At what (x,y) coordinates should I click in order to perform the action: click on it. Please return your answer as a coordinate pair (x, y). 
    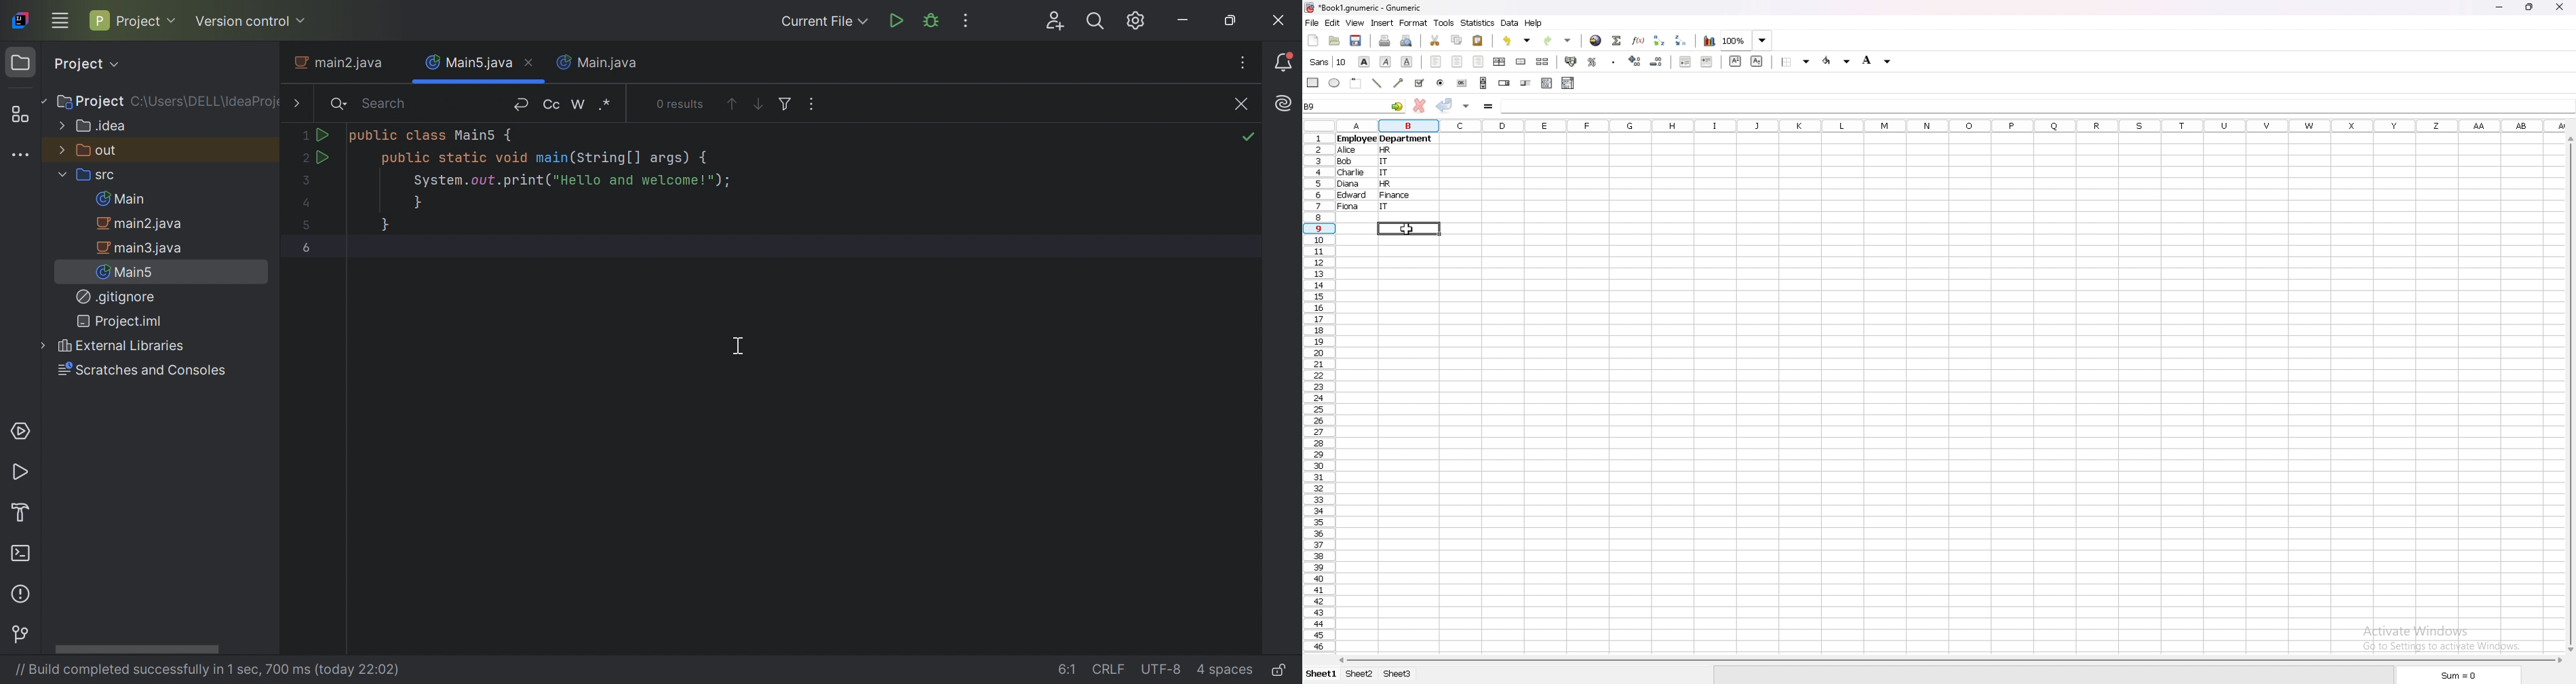
    Looking at the image, I should click on (1386, 163).